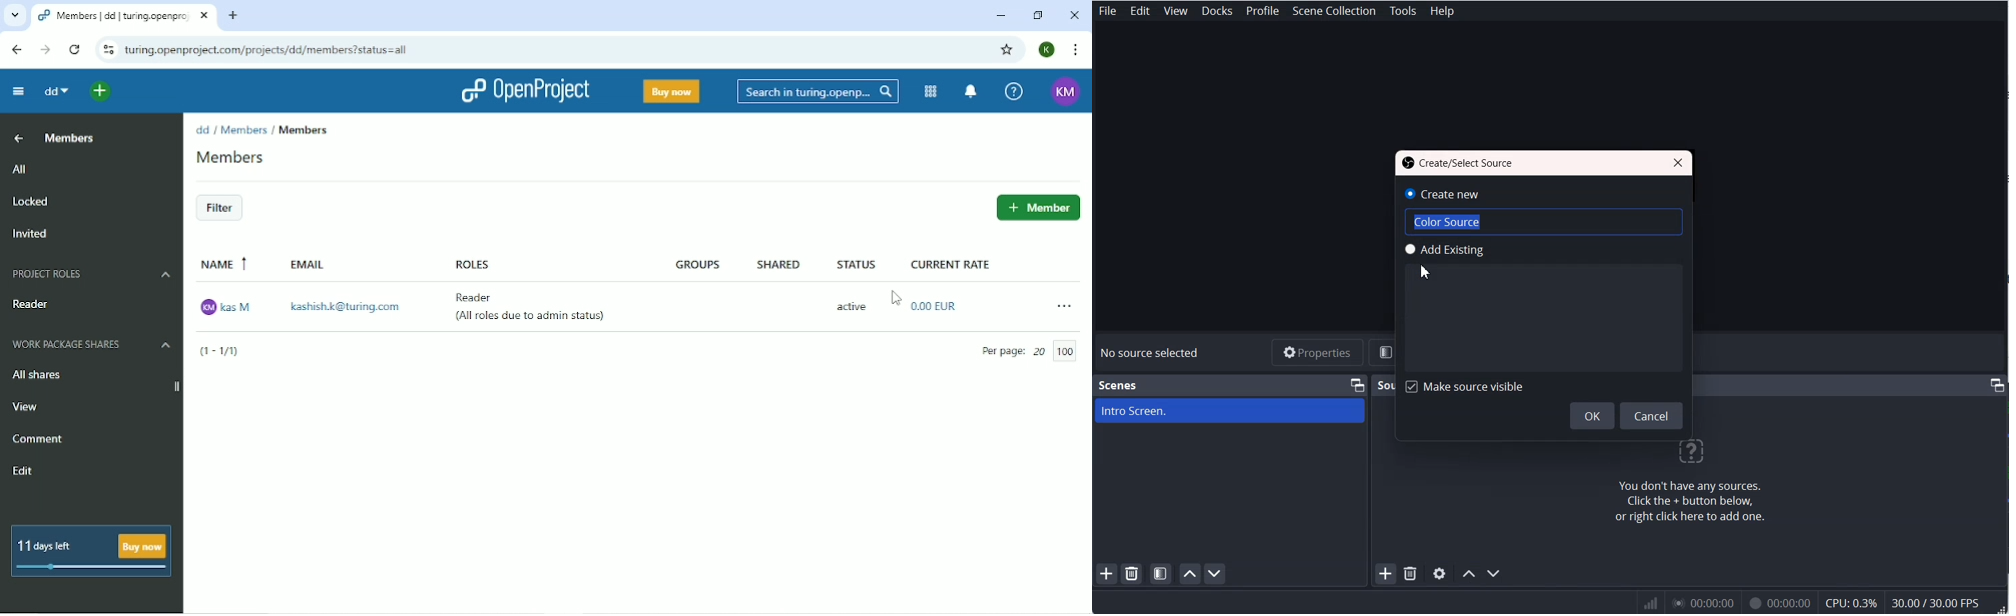  Describe the element at coordinates (1692, 484) in the screenshot. I see `You don't have any sources. Click the button below. or right dick here to add one` at that location.